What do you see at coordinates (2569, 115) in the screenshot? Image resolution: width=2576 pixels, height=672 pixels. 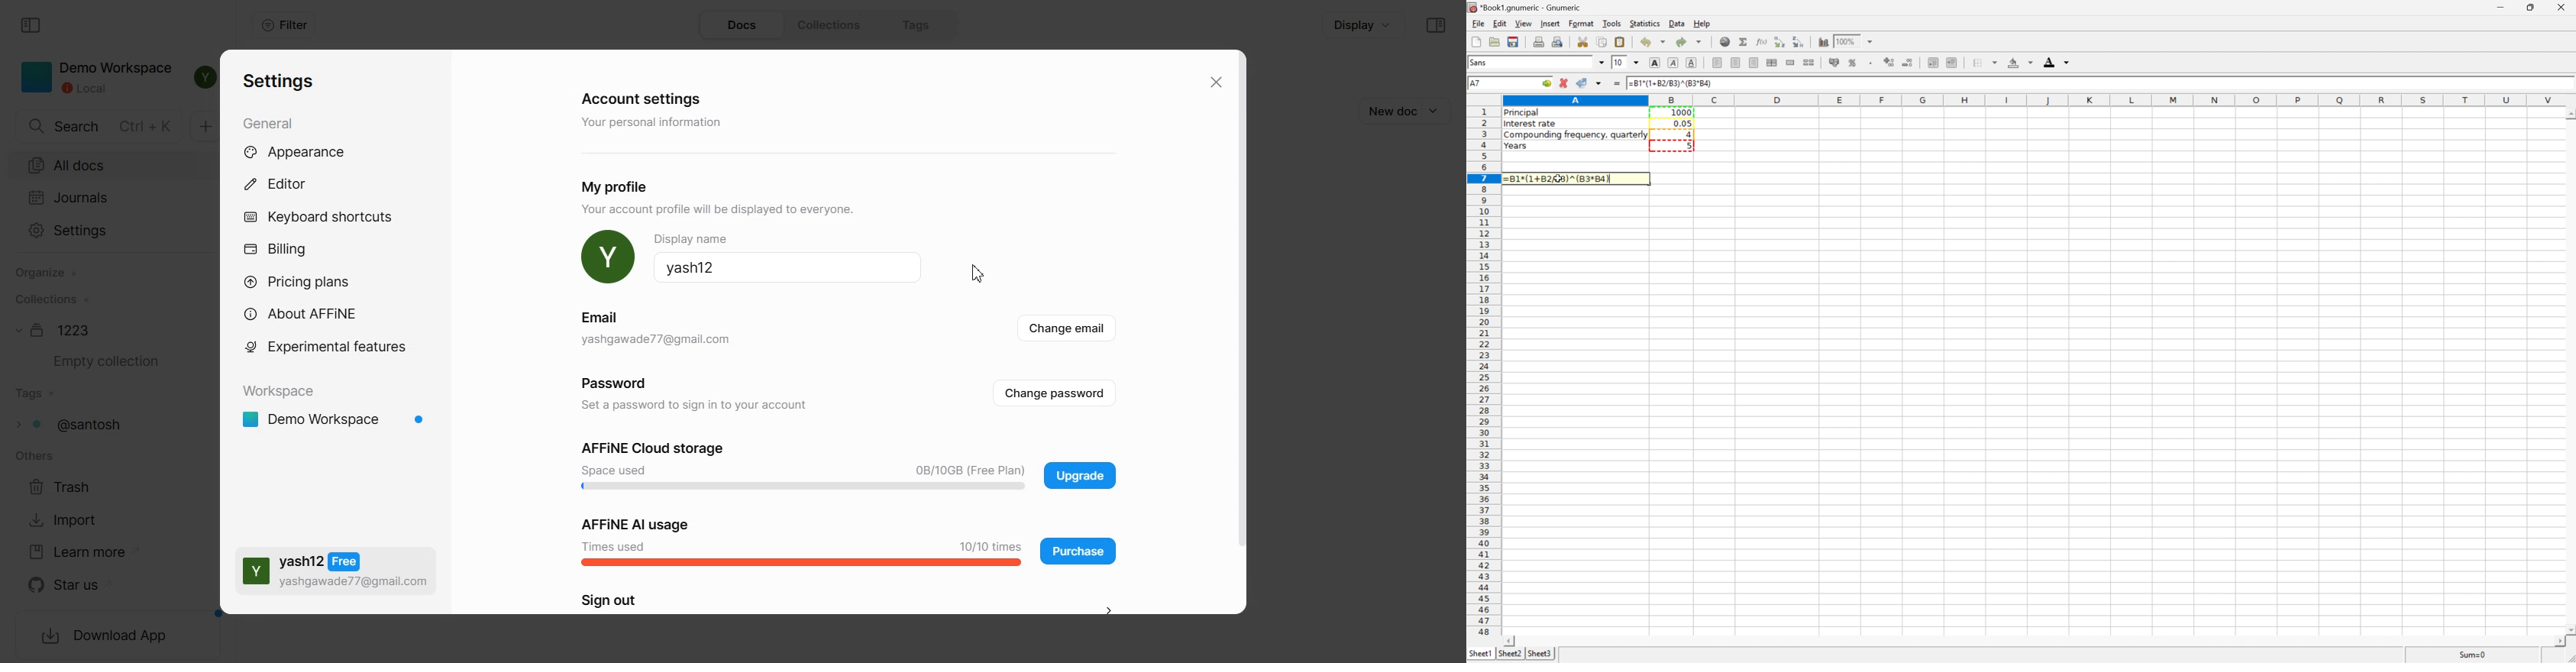 I see `scroll up` at bounding box center [2569, 115].